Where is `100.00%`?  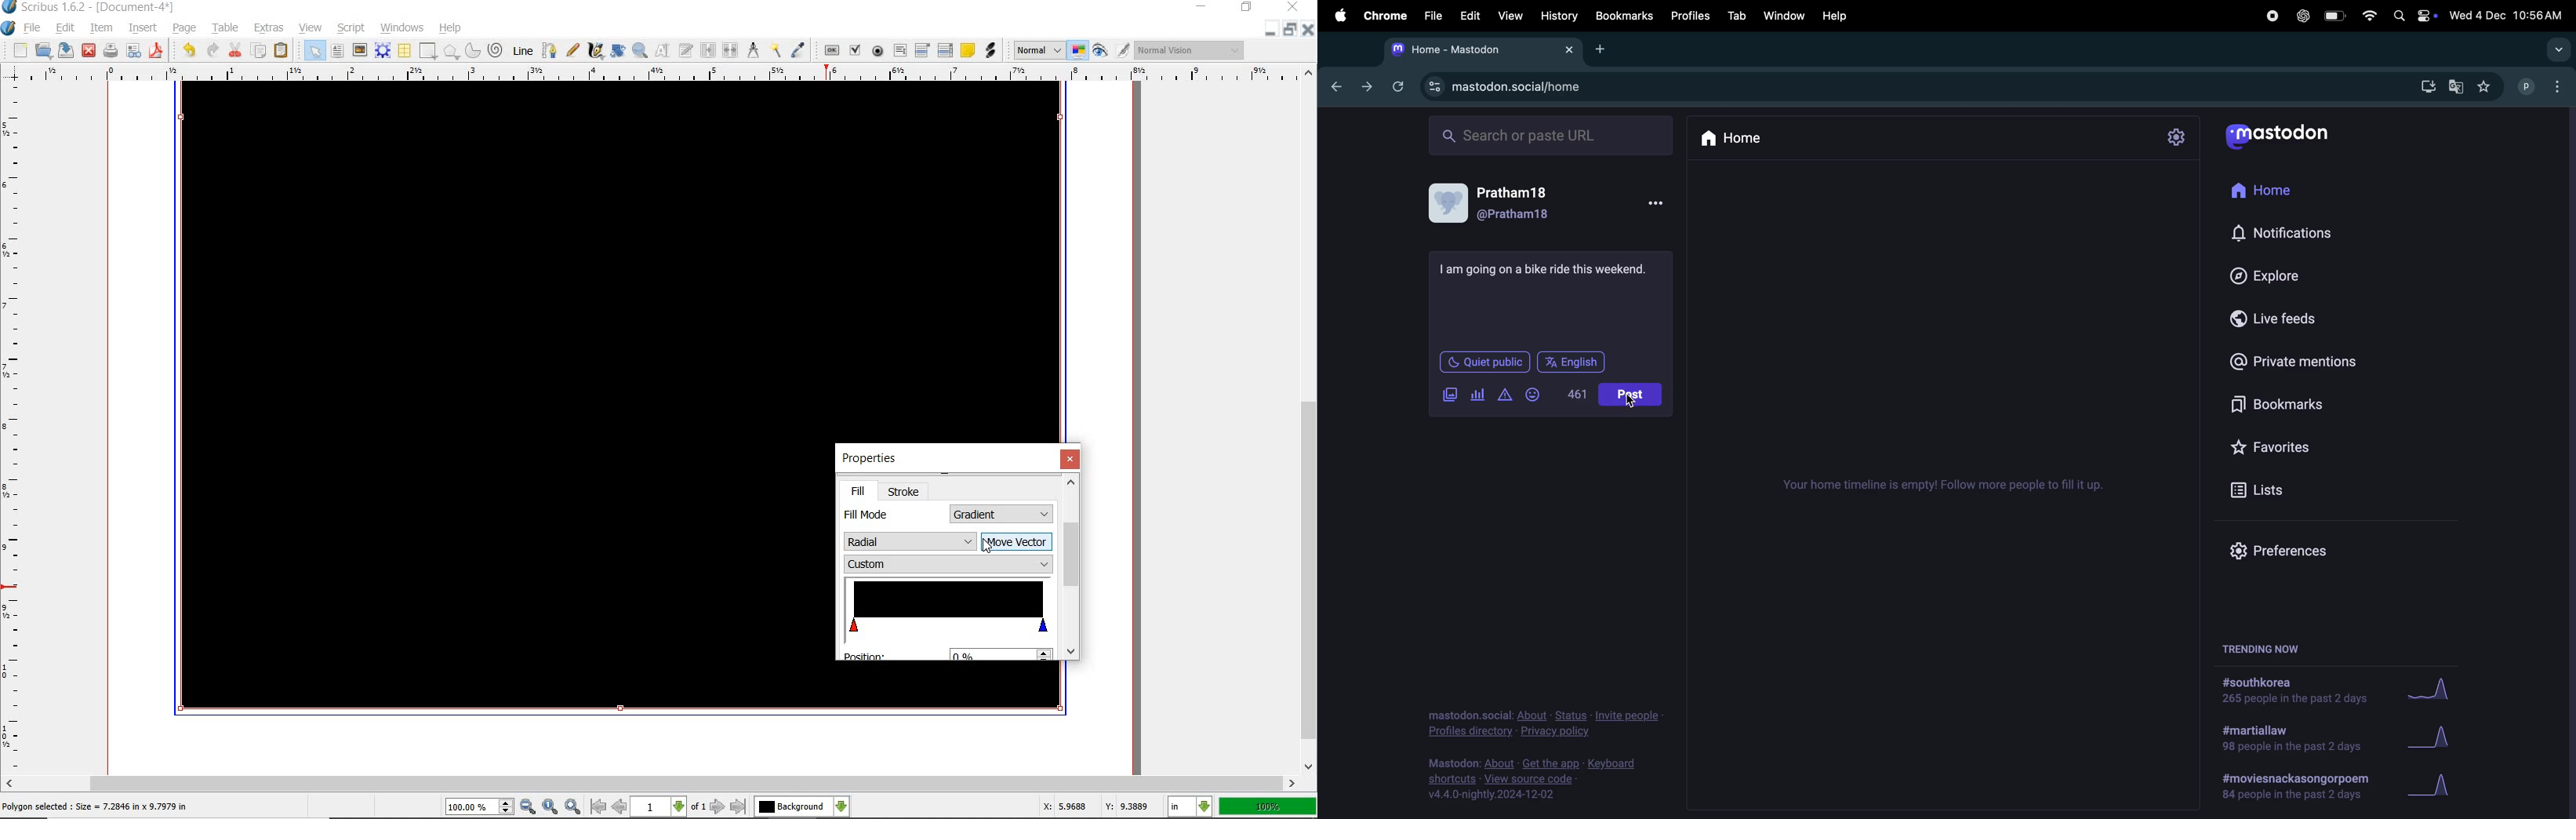
100.00% is located at coordinates (481, 808).